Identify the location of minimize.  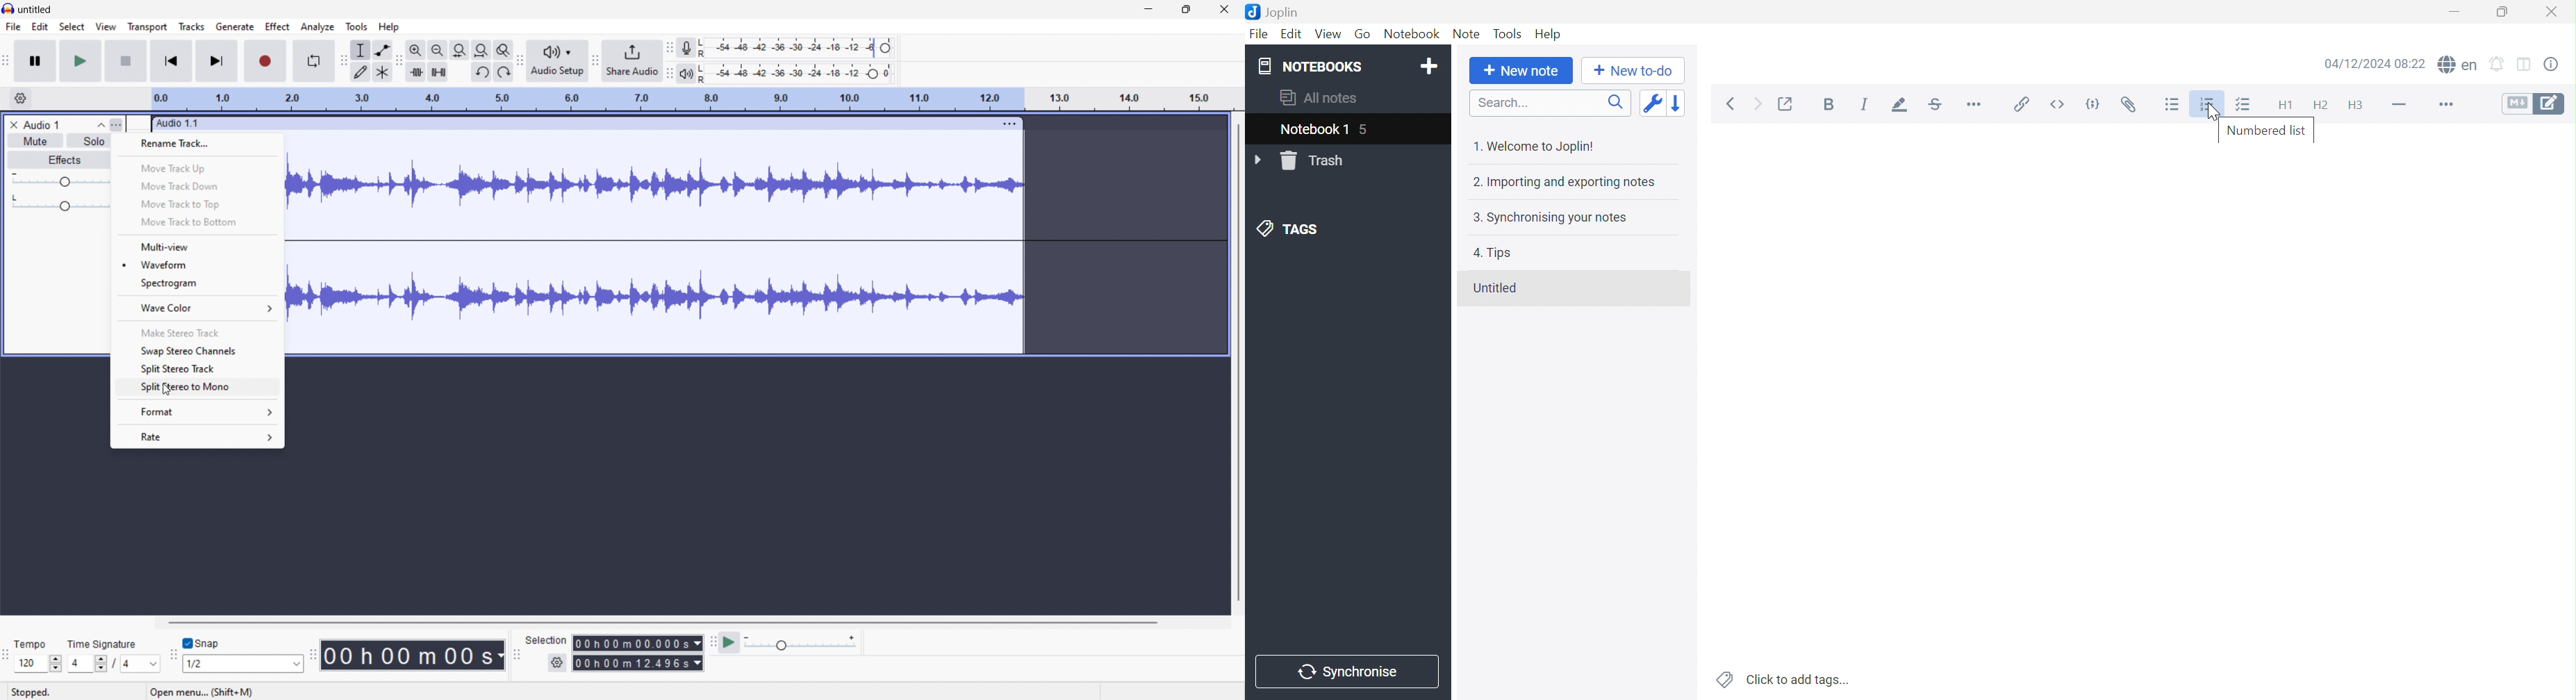
(1148, 10).